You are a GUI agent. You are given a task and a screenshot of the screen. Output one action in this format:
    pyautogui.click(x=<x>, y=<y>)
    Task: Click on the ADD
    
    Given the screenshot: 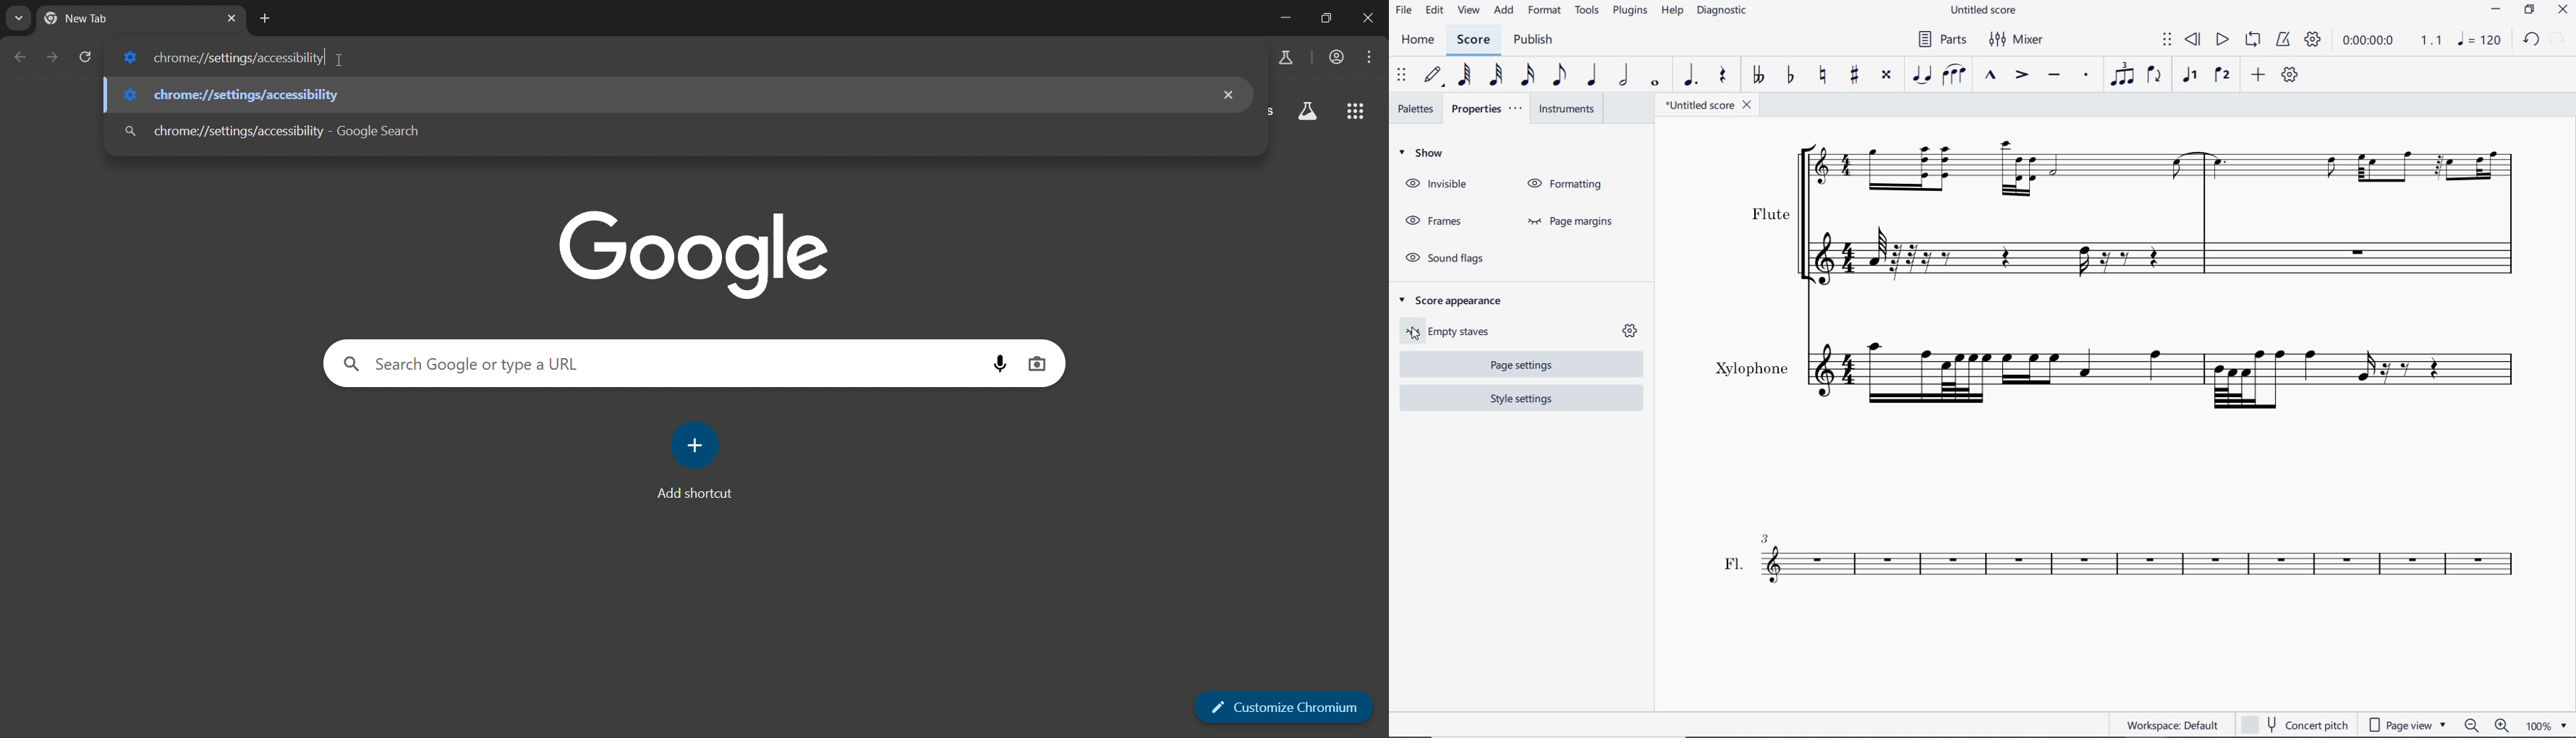 What is the action you would take?
    pyautogui.click(x=2258, y=75)
    